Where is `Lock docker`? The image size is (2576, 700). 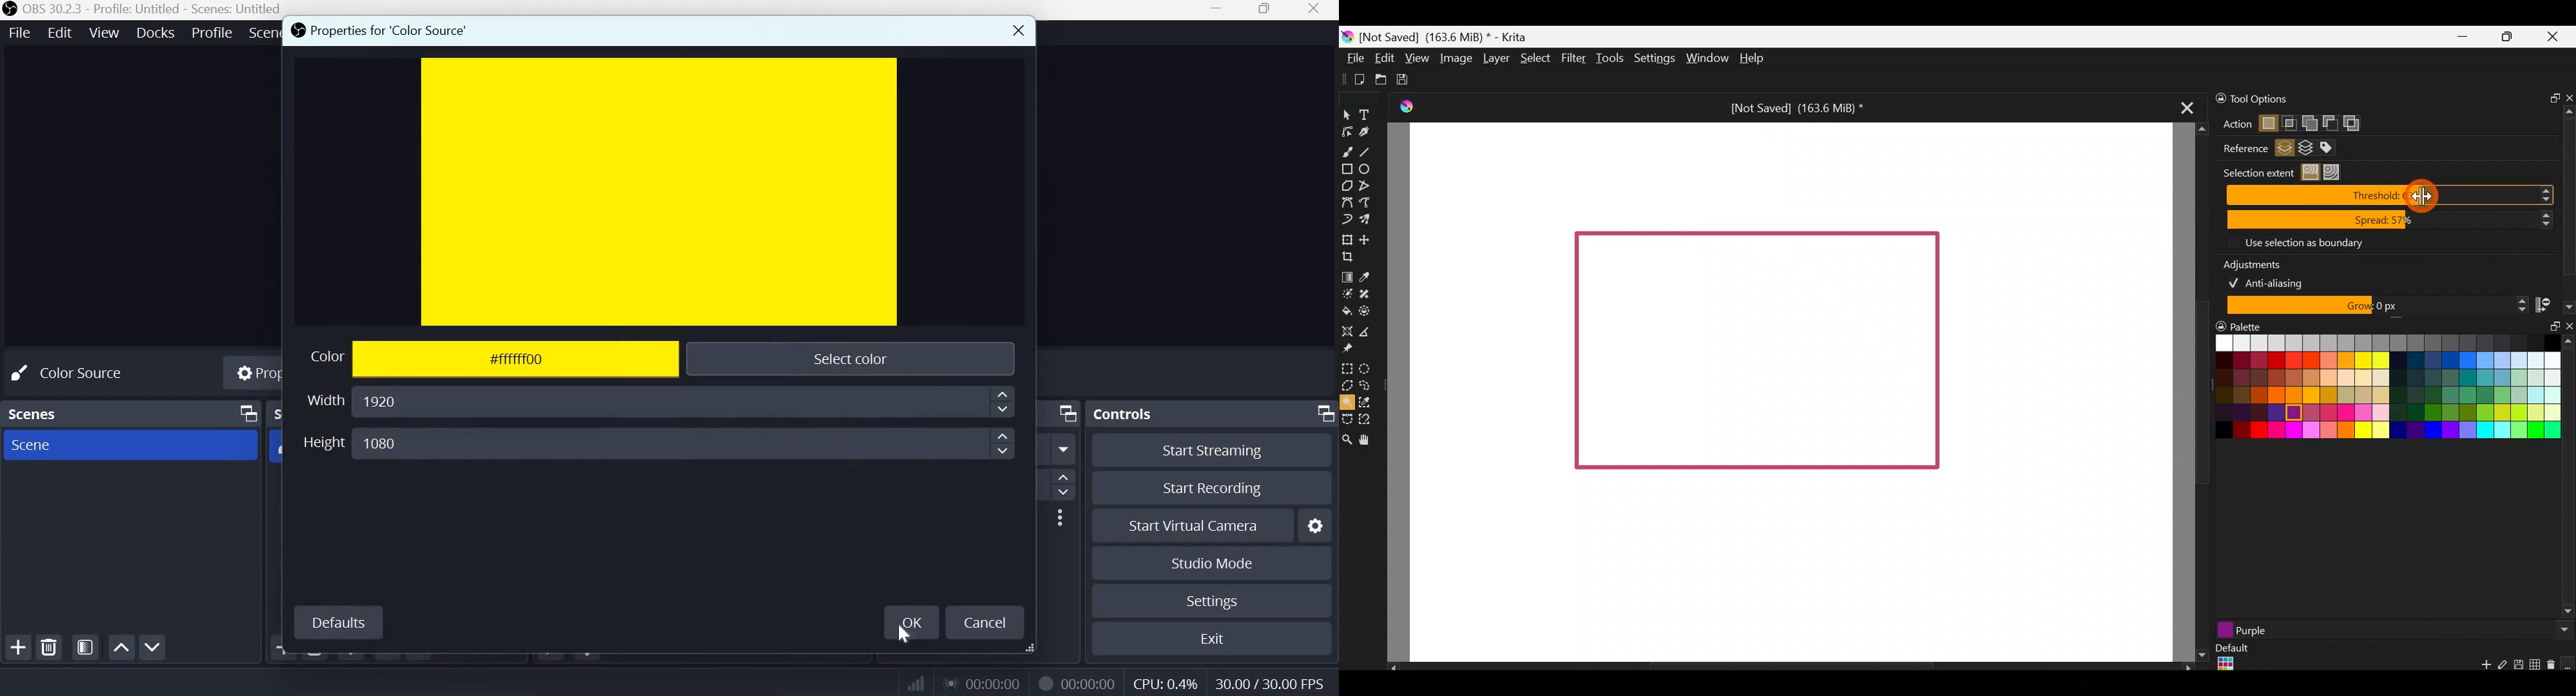
Lock docker is located at coordinates (2214, 99).